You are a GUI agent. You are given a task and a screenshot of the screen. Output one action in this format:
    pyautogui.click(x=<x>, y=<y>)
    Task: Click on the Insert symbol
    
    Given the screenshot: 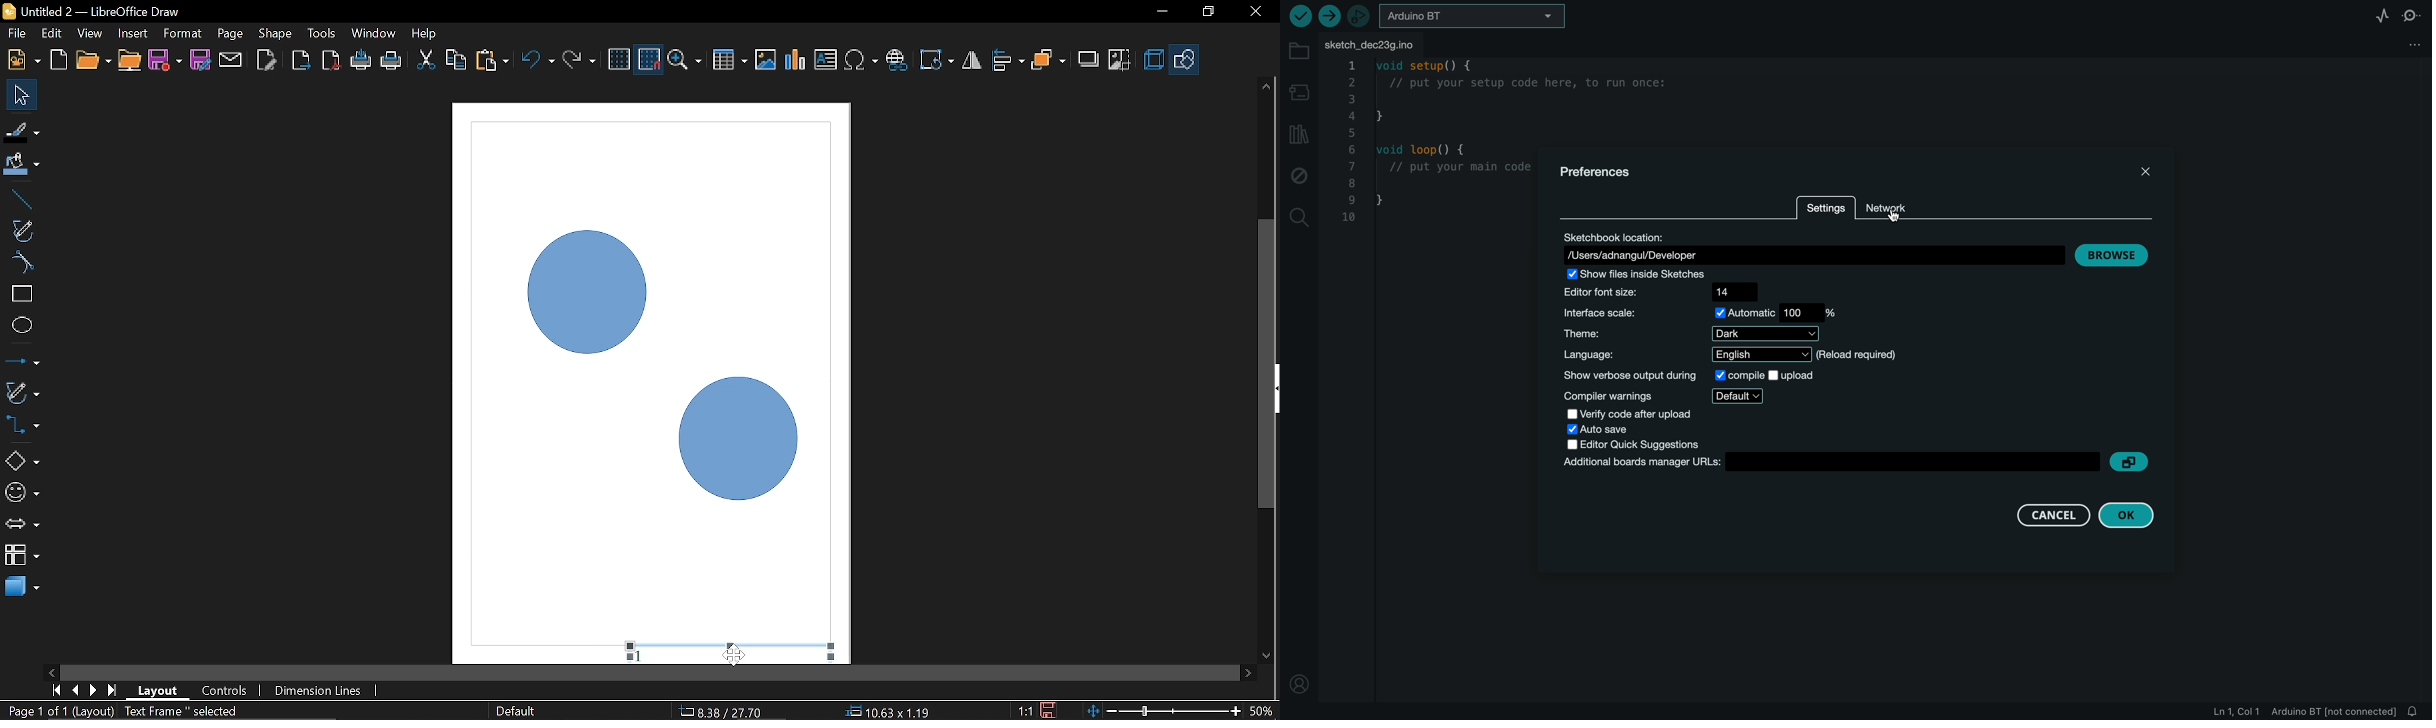 What is the action you would take?
    pyautogui.click(x=863, y=60)
    